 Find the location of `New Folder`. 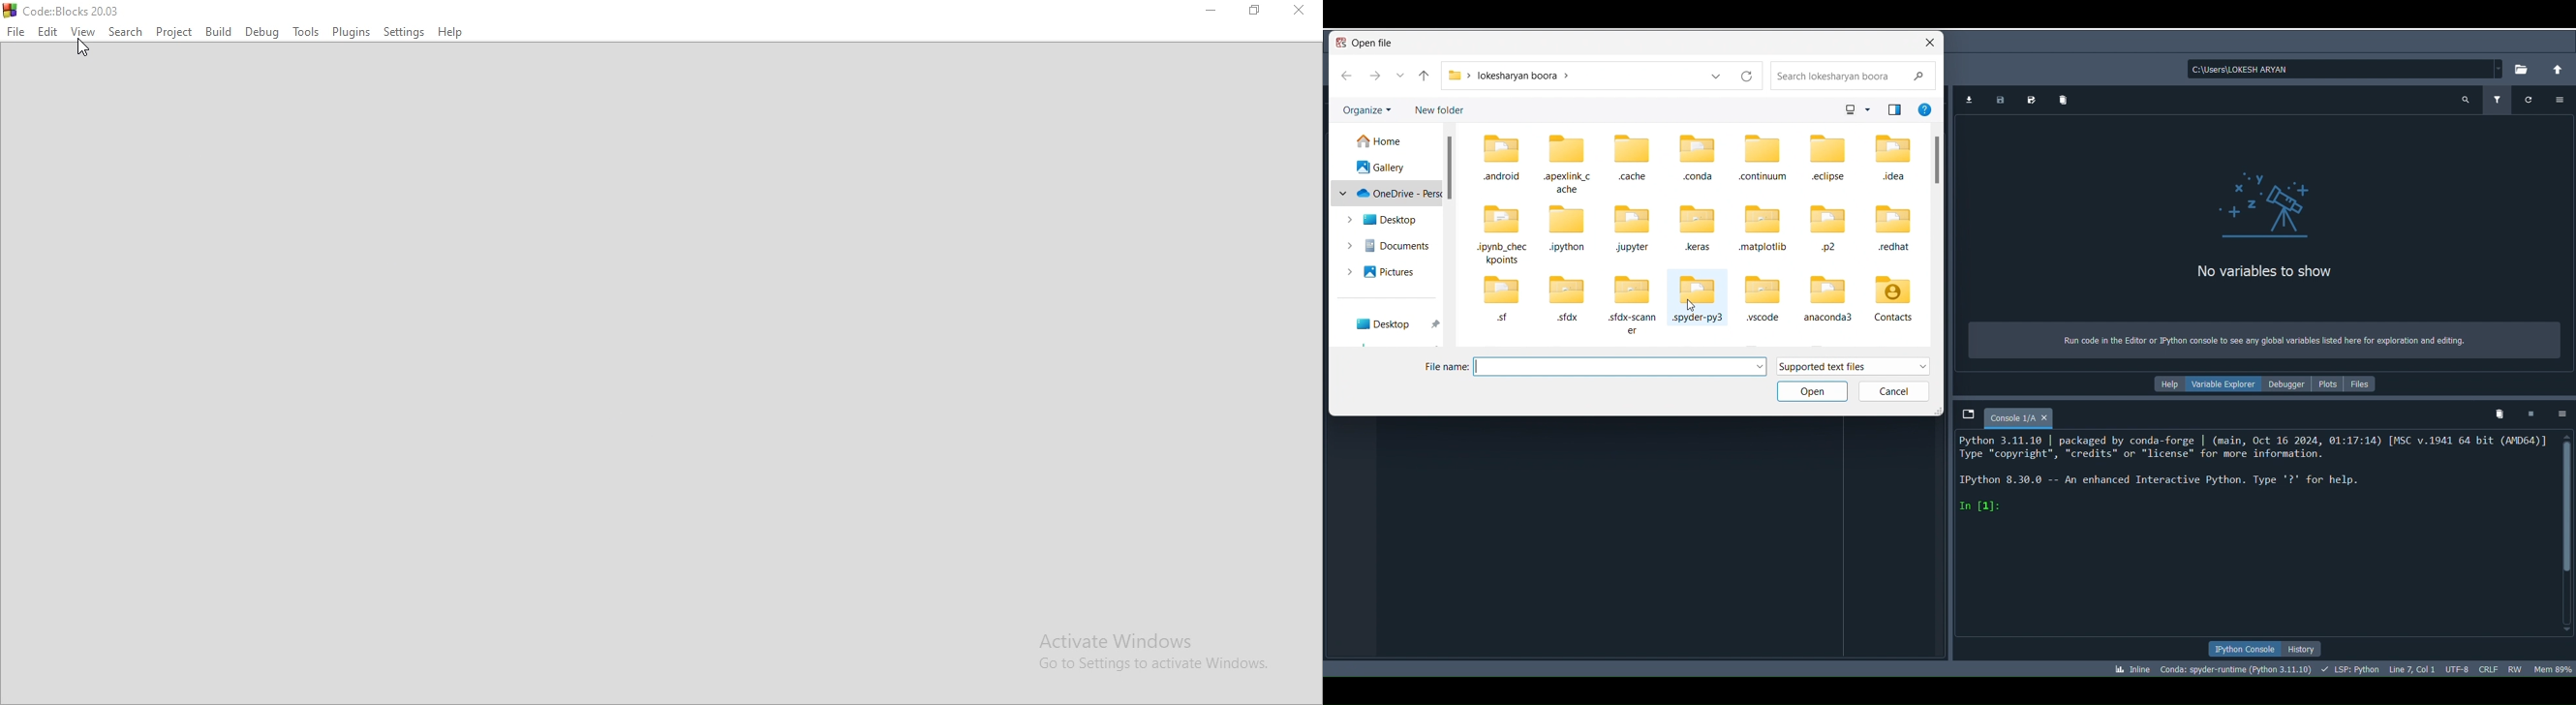

New Folder is located at coordinates (1583, 111).